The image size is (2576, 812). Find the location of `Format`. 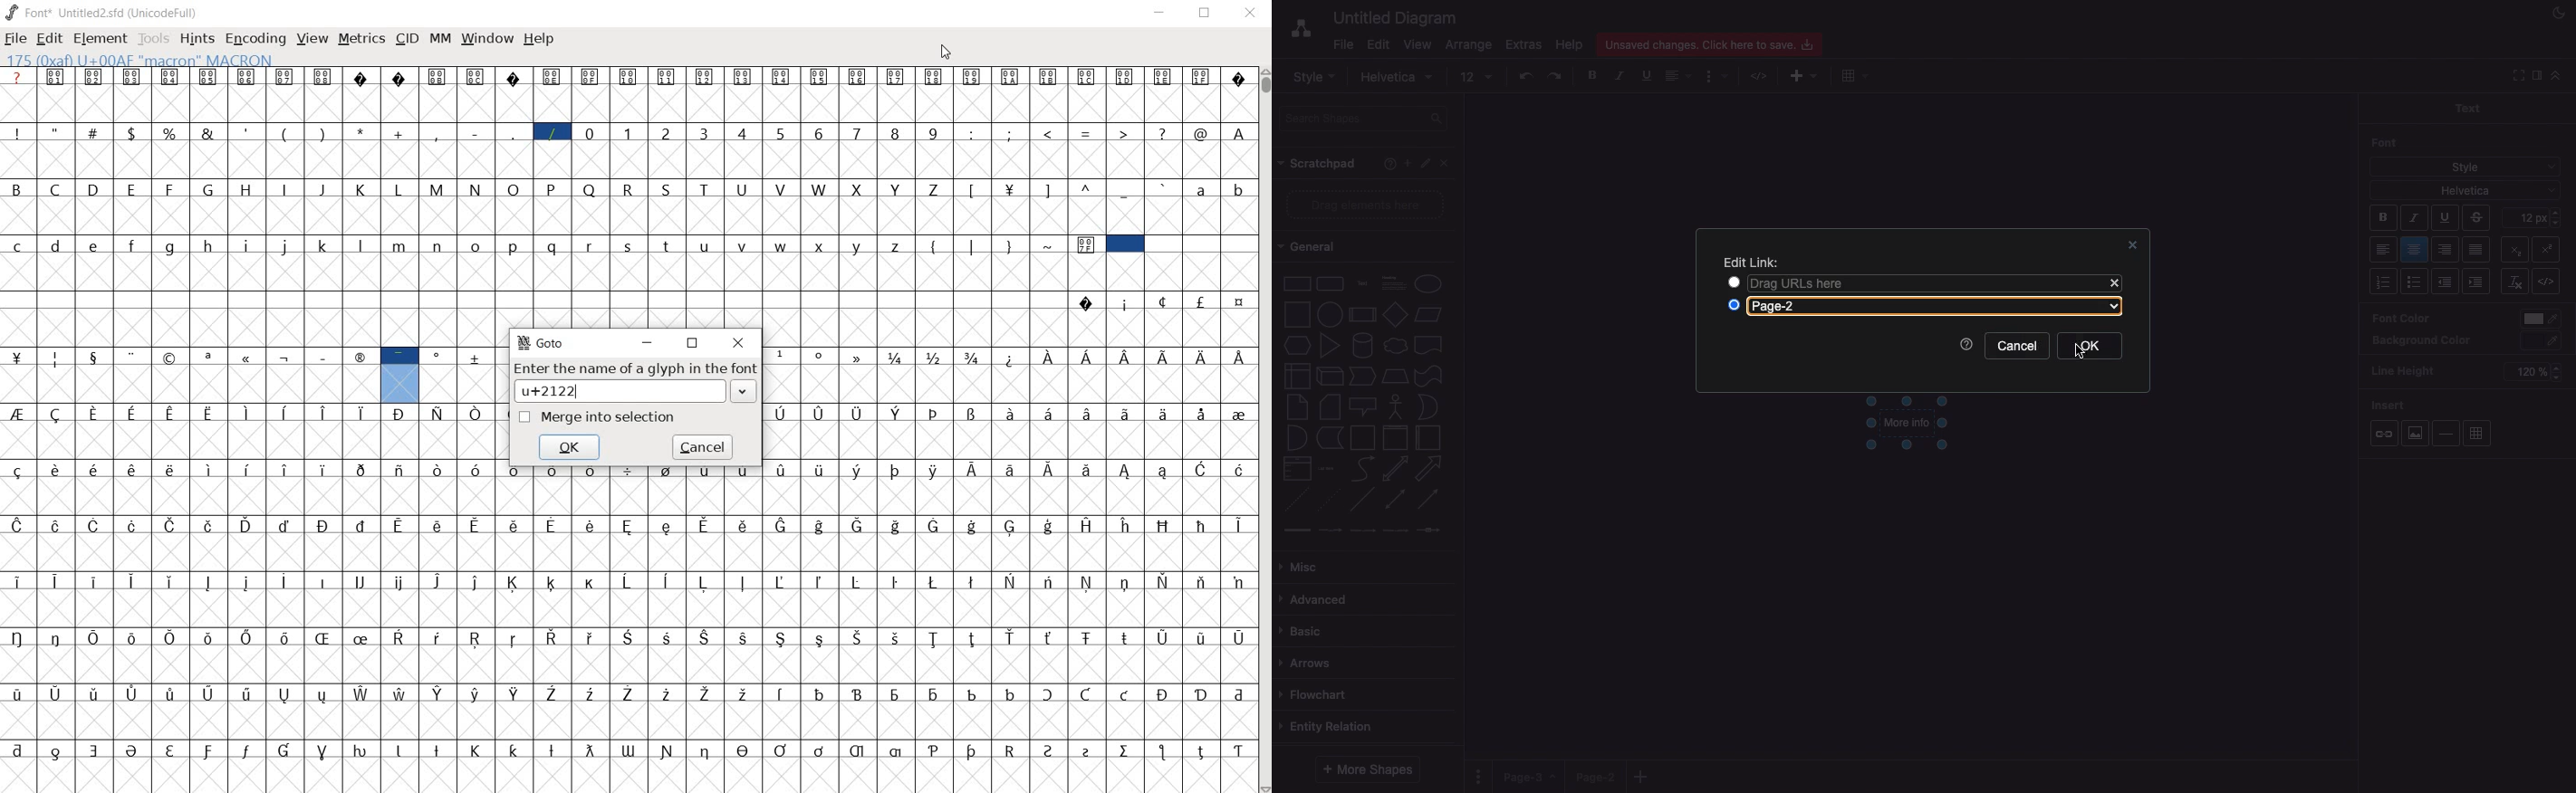

Format is located at coordinates (1716, 77).